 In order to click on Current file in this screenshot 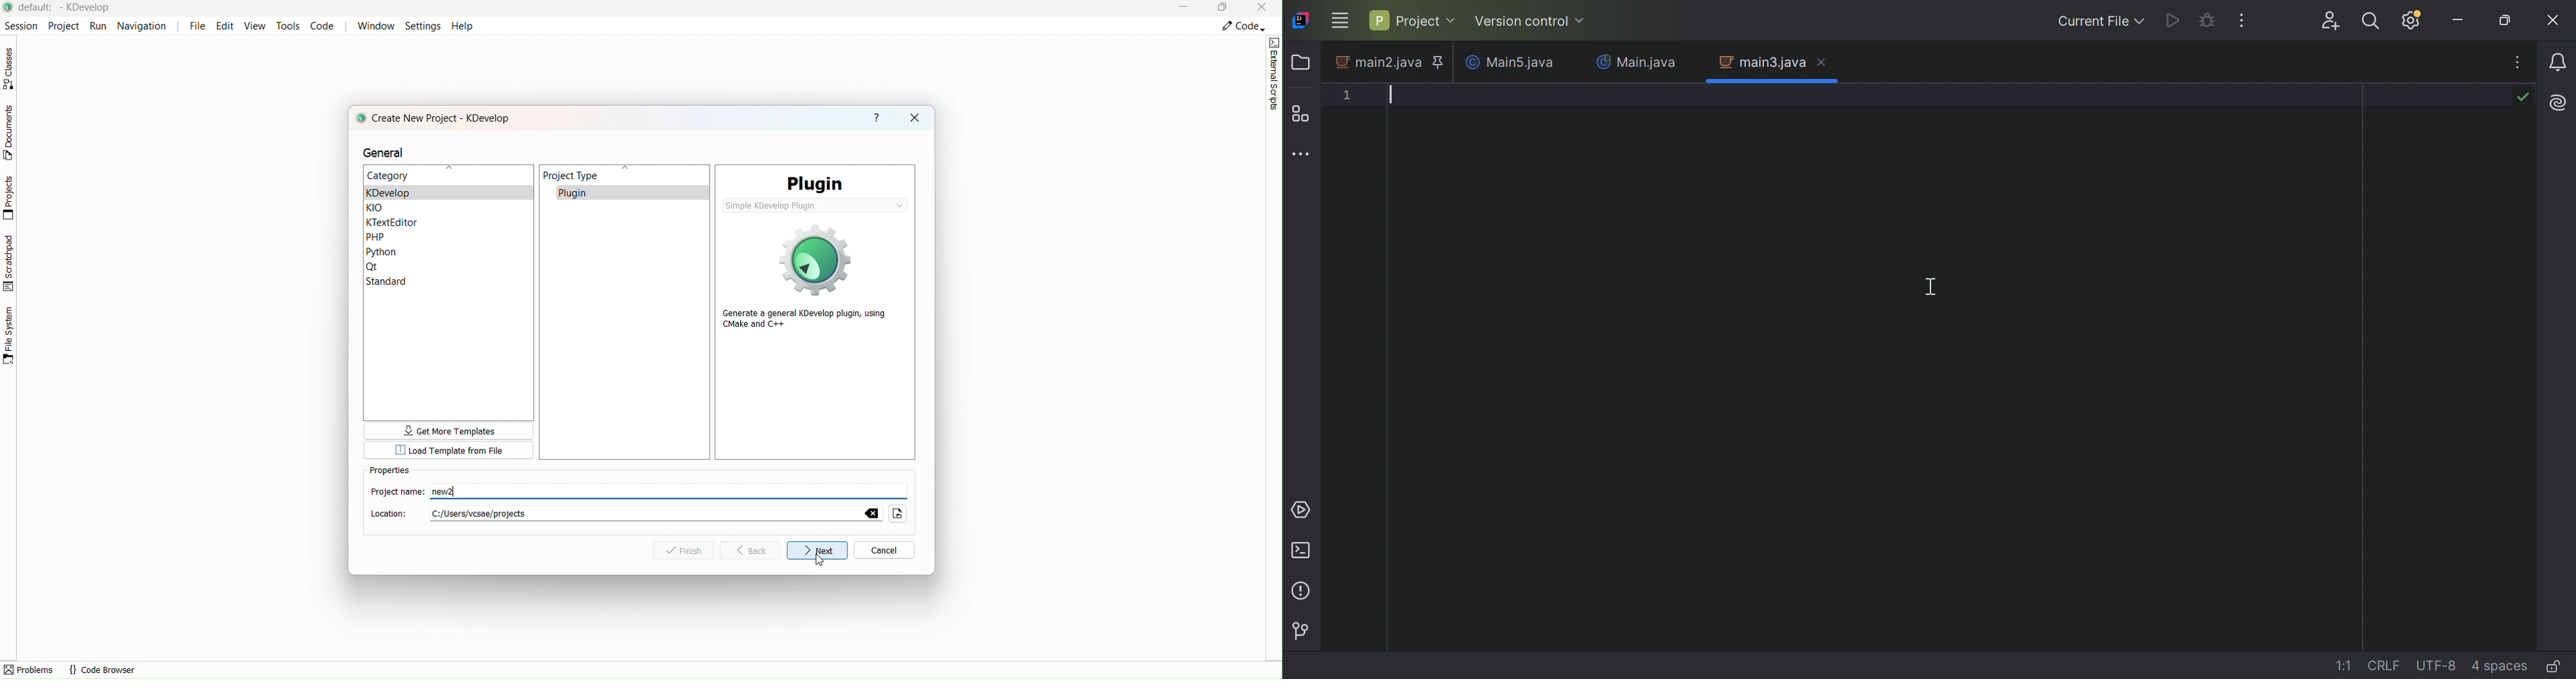, I will do `click(2101, 21)`.